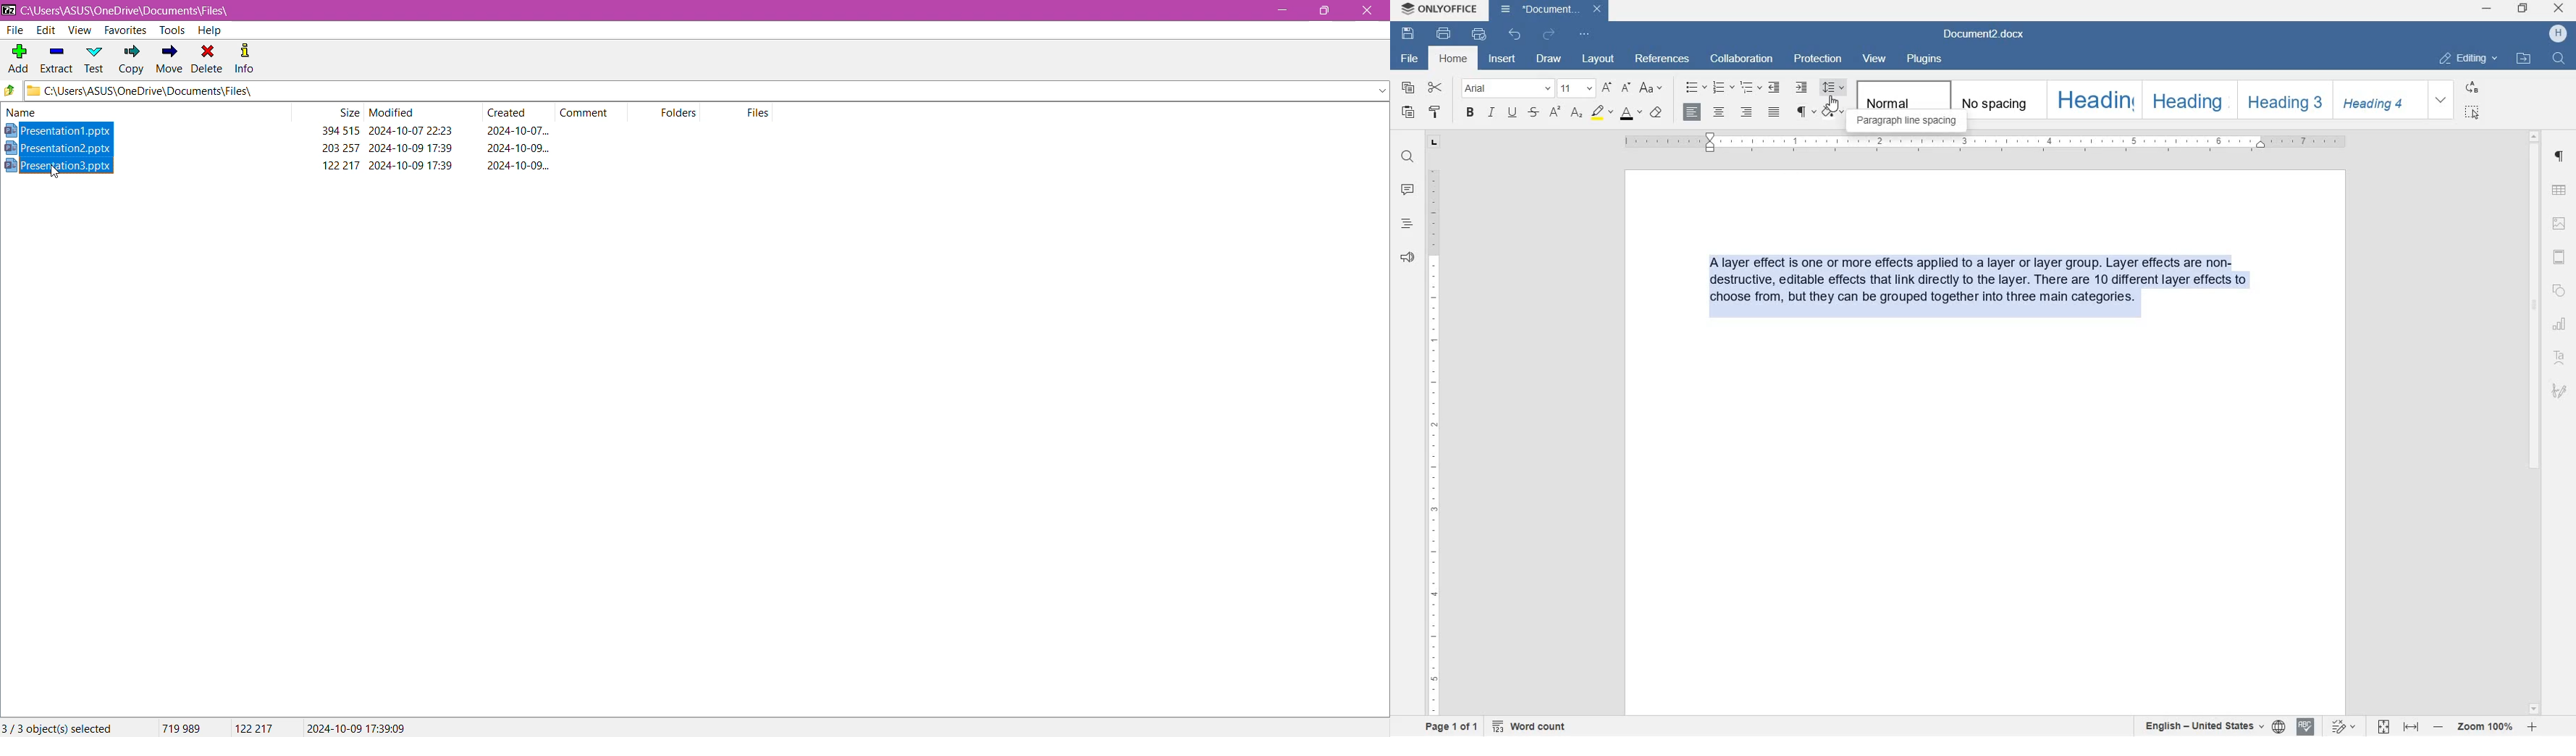 The height and width of the screenshot is (756, 2576). Describe the element at coordinates (1585, 35) in the screenshot. I see `customize quick access toolbar` at that location.